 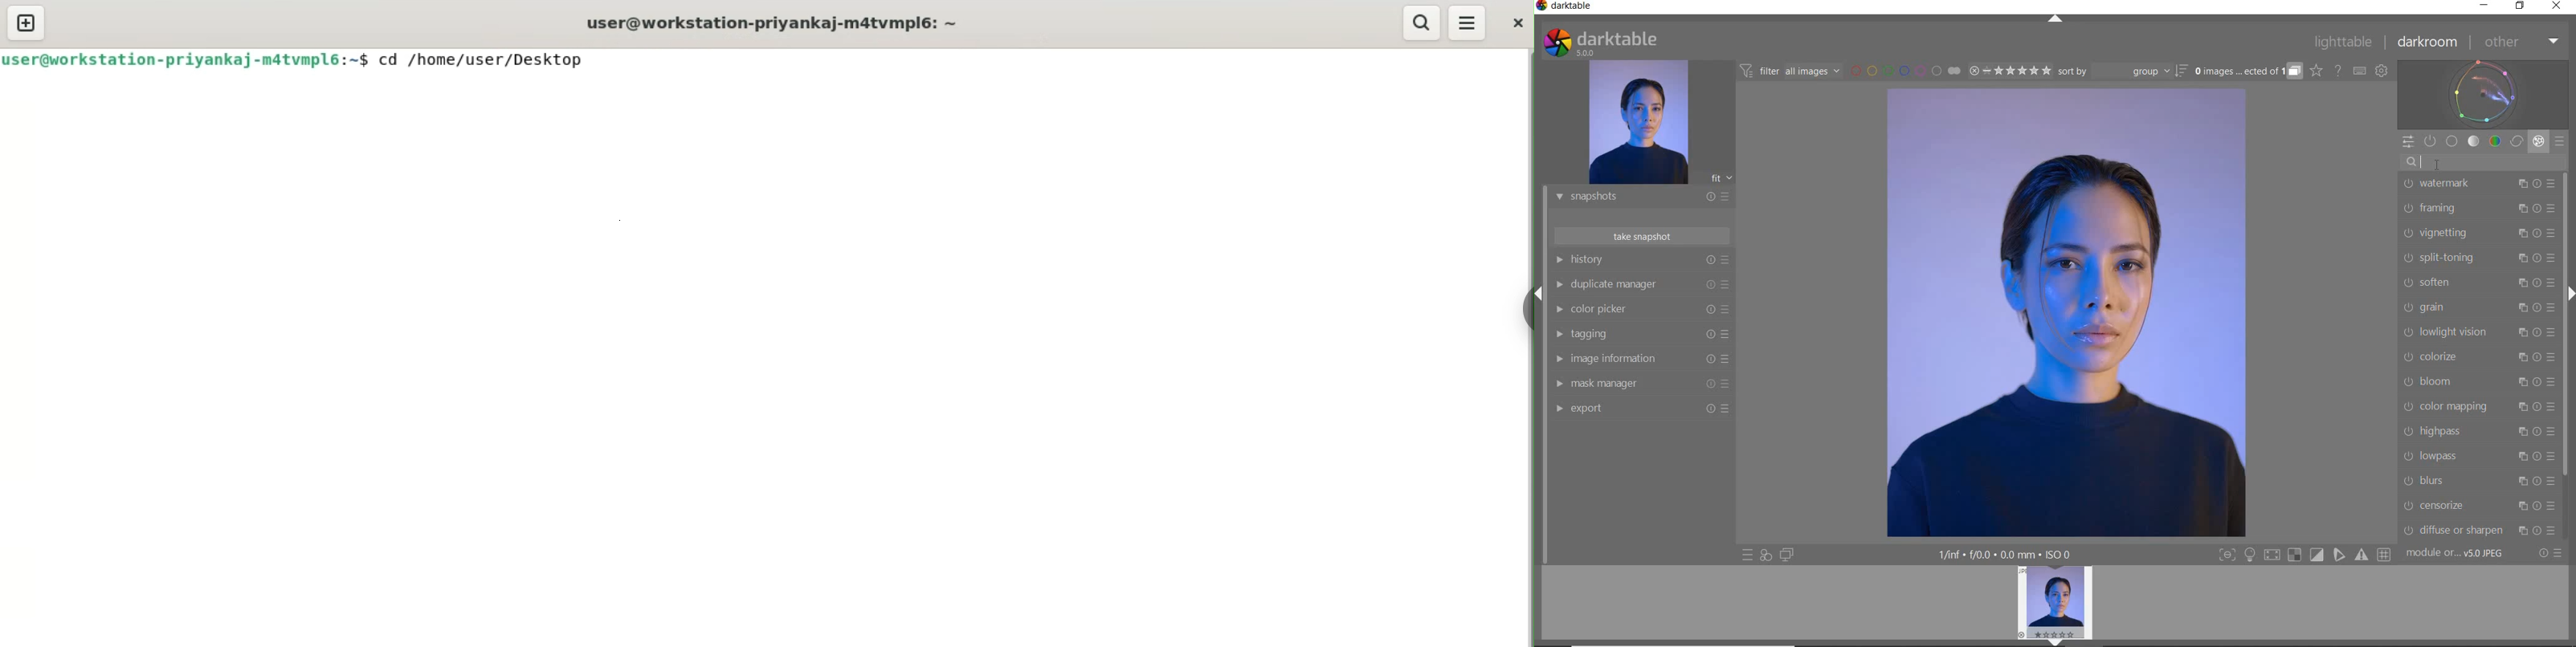 What do you see at coordinates (2343, 44) in the screenshot?
I see `LIGHTTABLE` at bounding box center [2343, 44].